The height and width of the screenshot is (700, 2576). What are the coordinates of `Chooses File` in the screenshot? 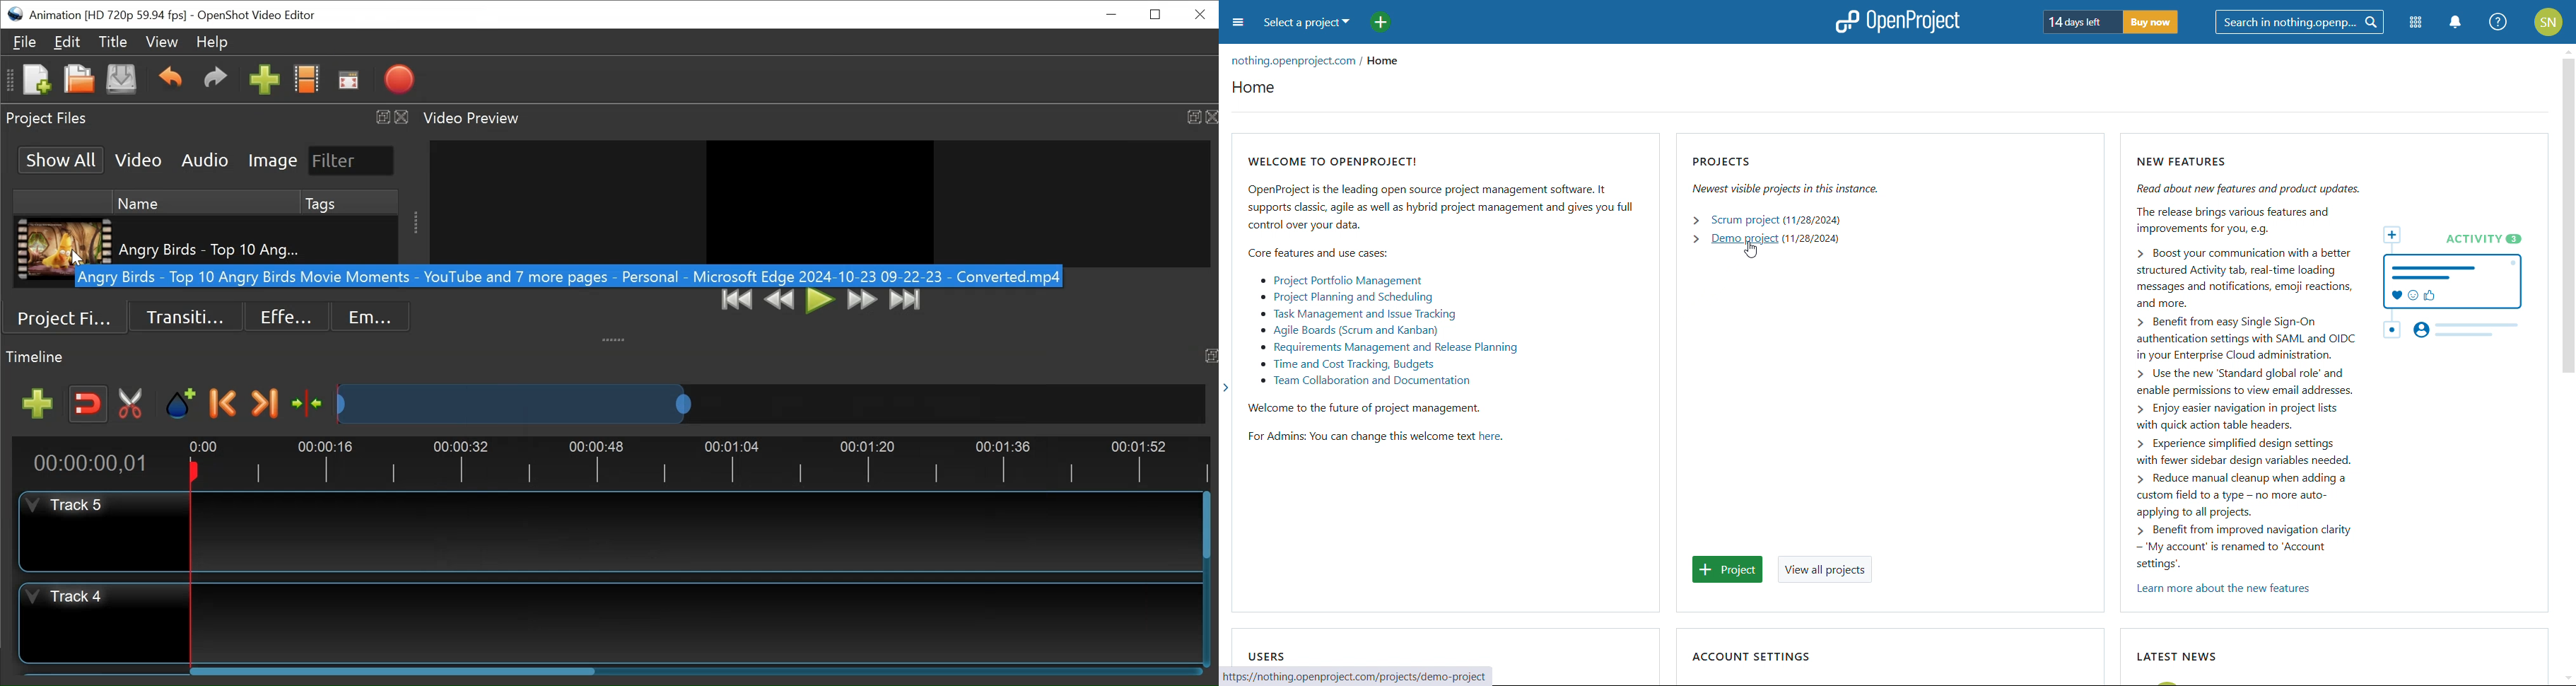 It's located at (306, 79).